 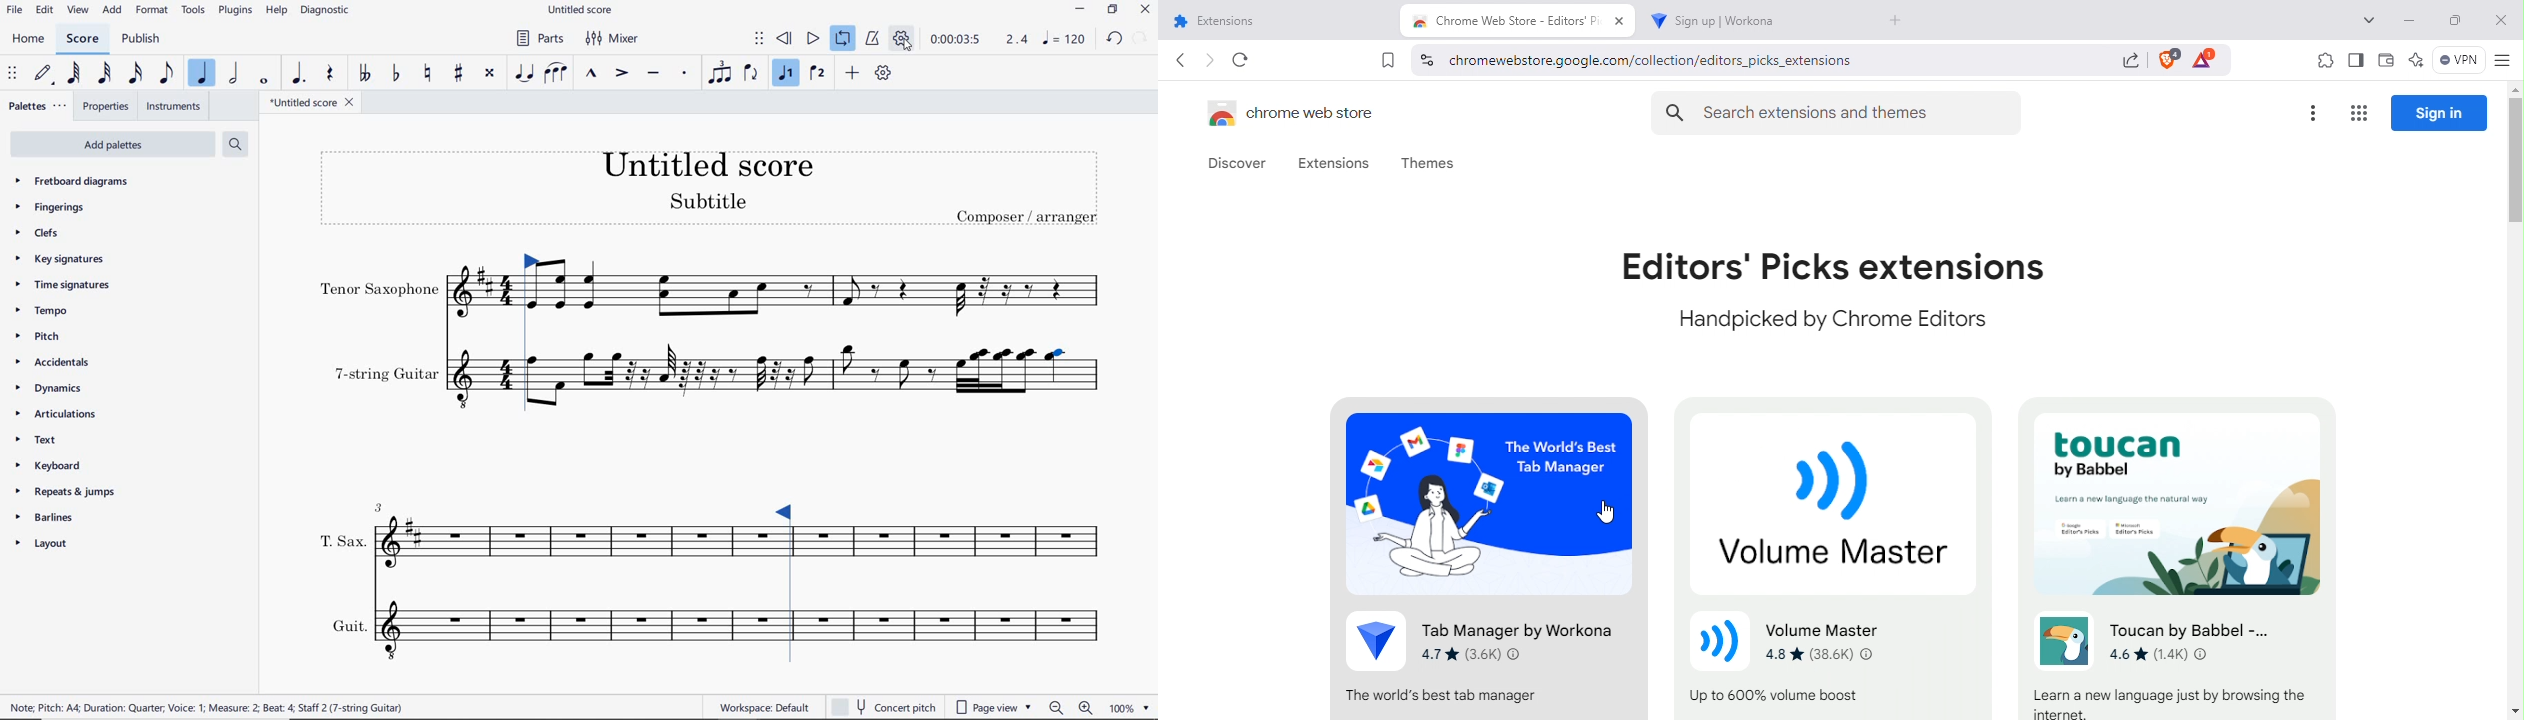 I want to click on FILE NAME, so click(x=583, y=9).